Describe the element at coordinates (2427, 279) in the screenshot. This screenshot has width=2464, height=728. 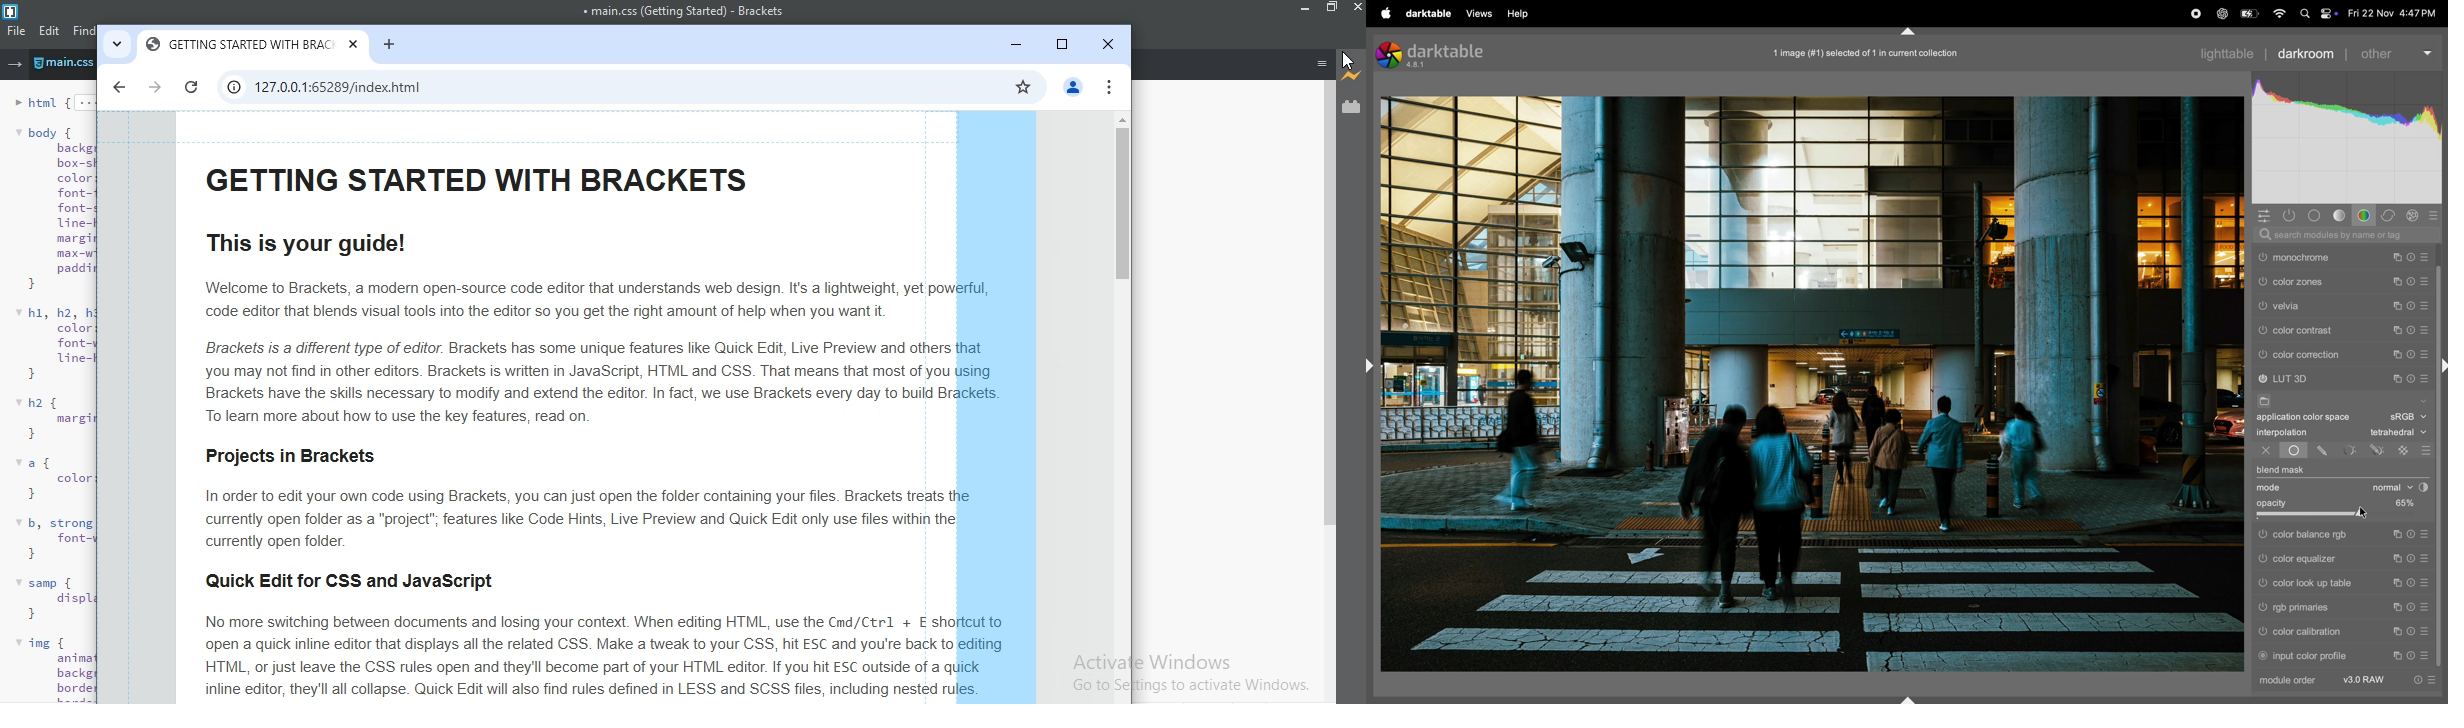
I see `presets` at that location.